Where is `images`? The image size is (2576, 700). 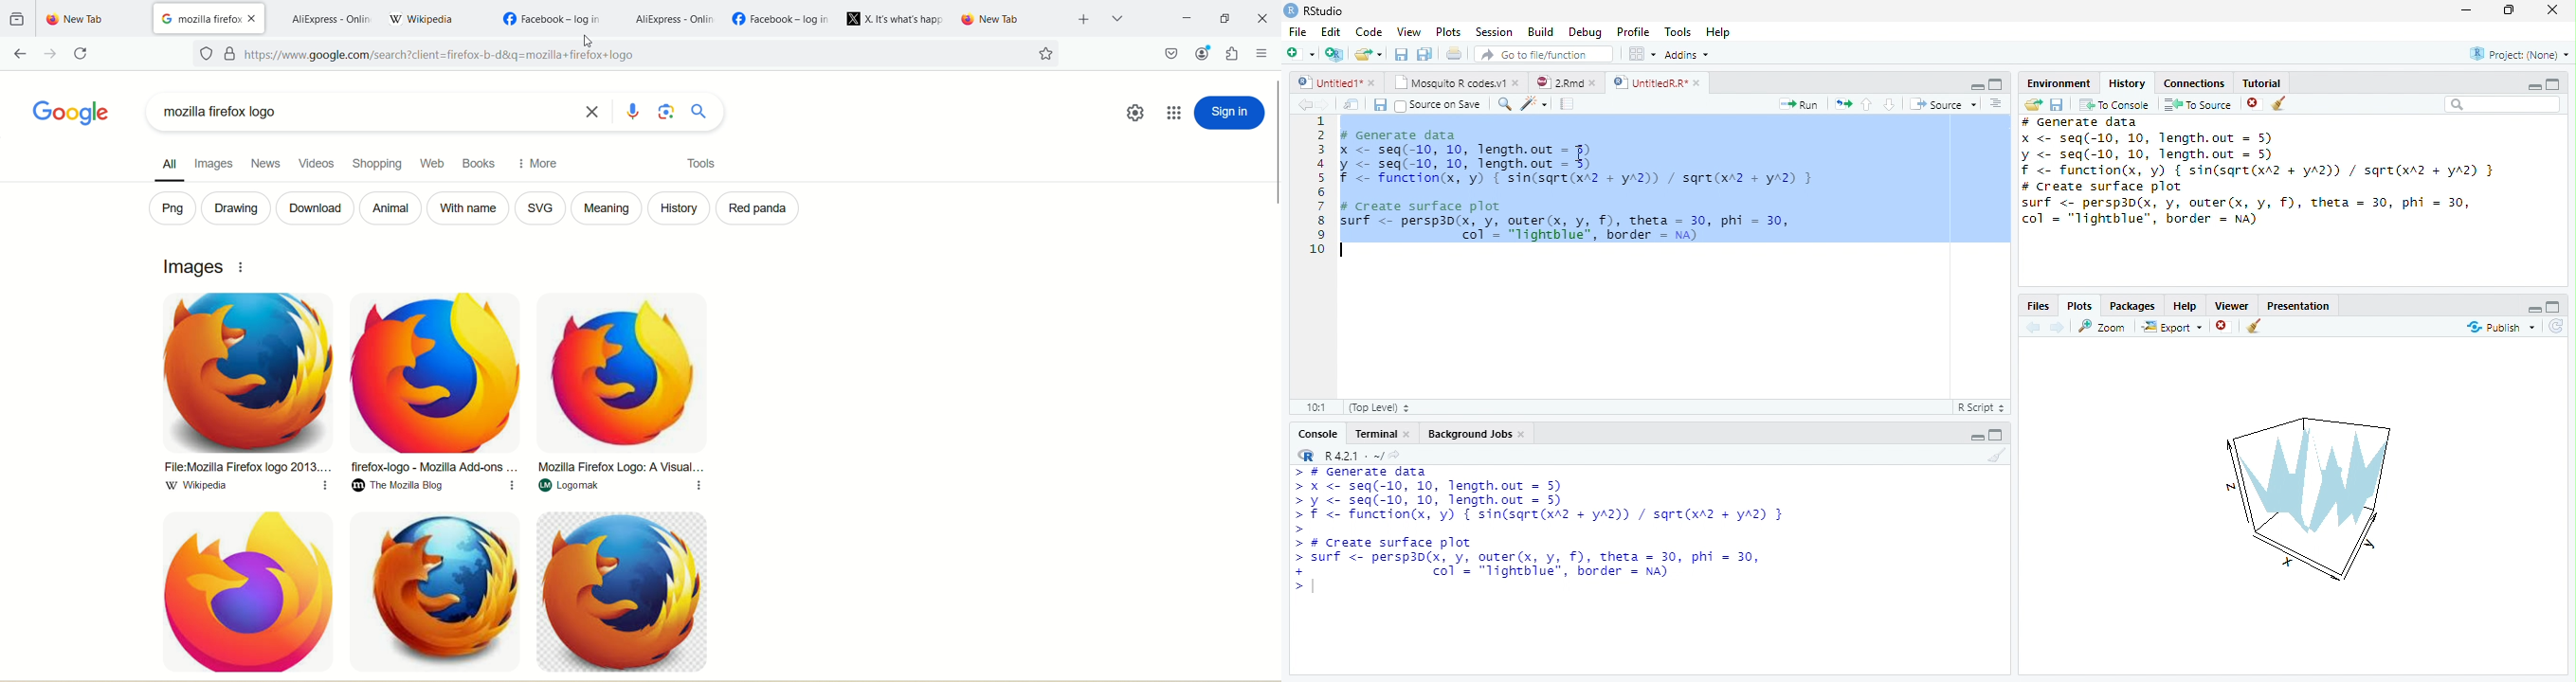 images is located at coordinates (212, 161).